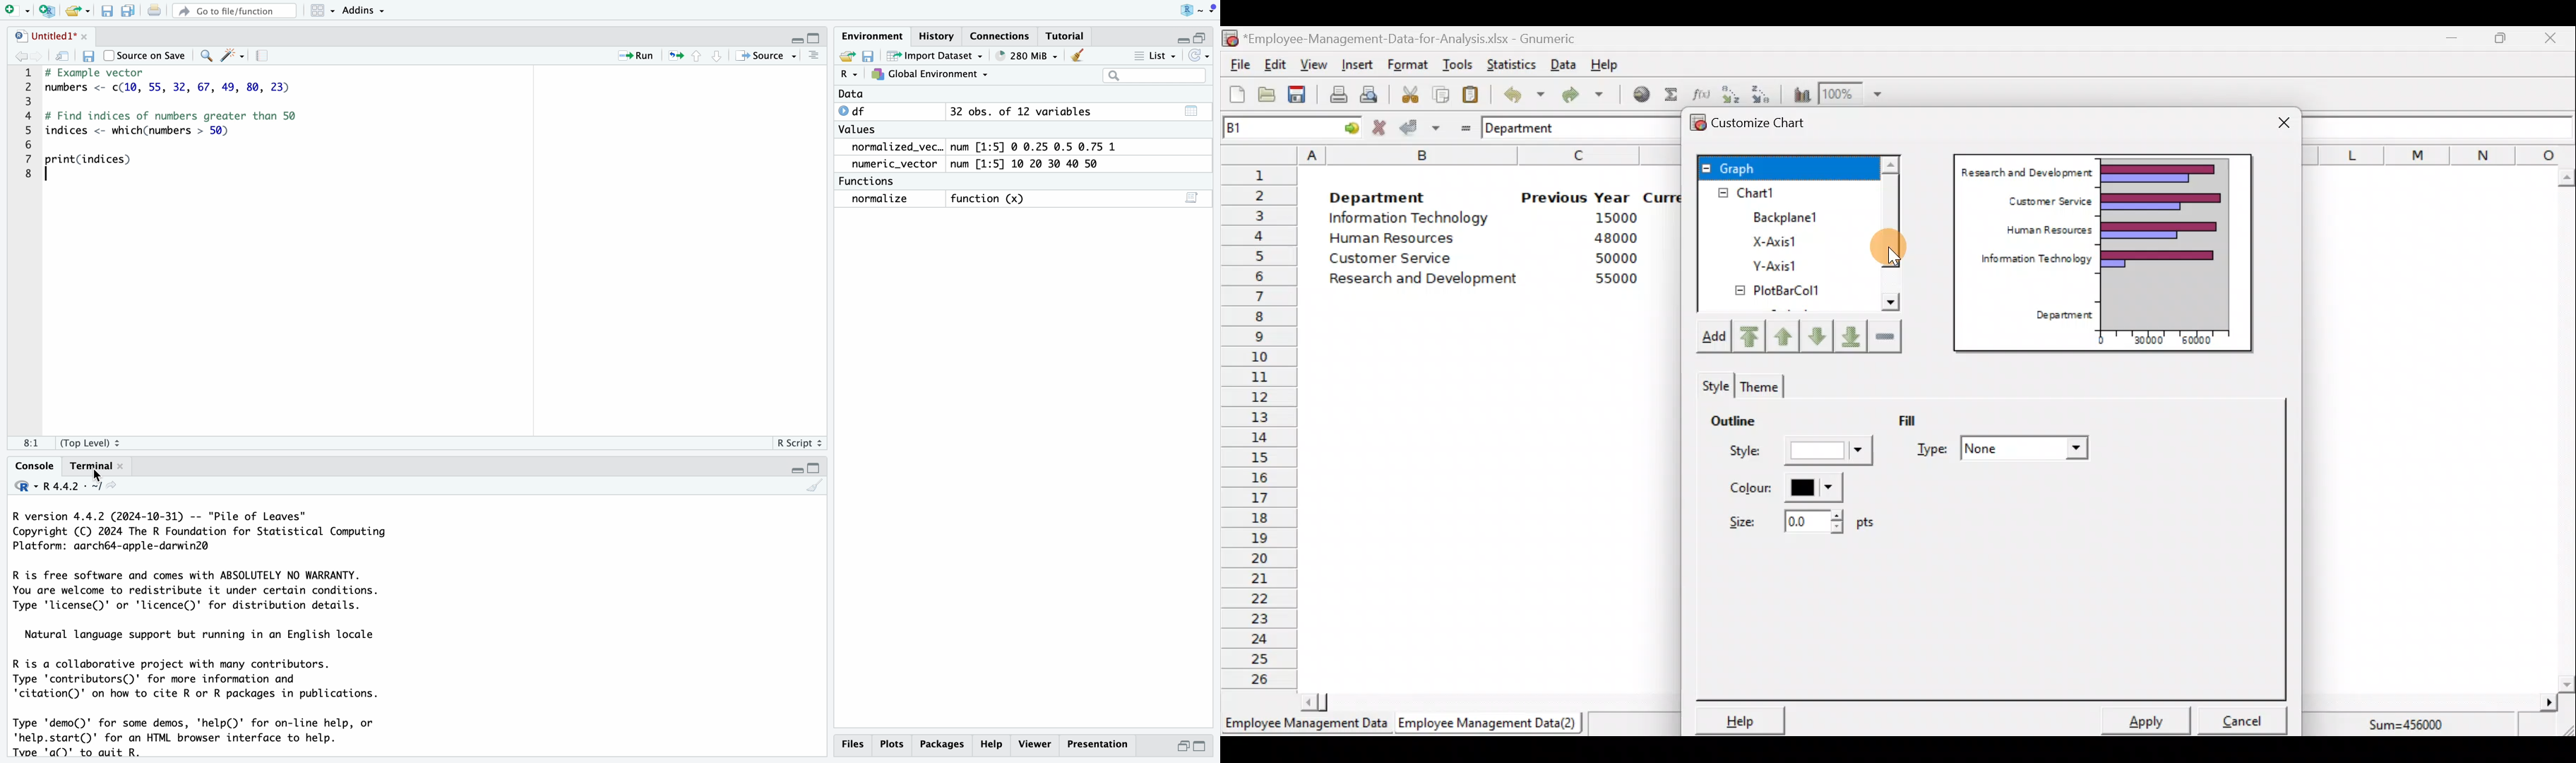 The height and width of the screenshot is (784, 2576). Describe the element at coordinates (1762, 93) in the screenshot. I see `Sort in descending order` at that location.